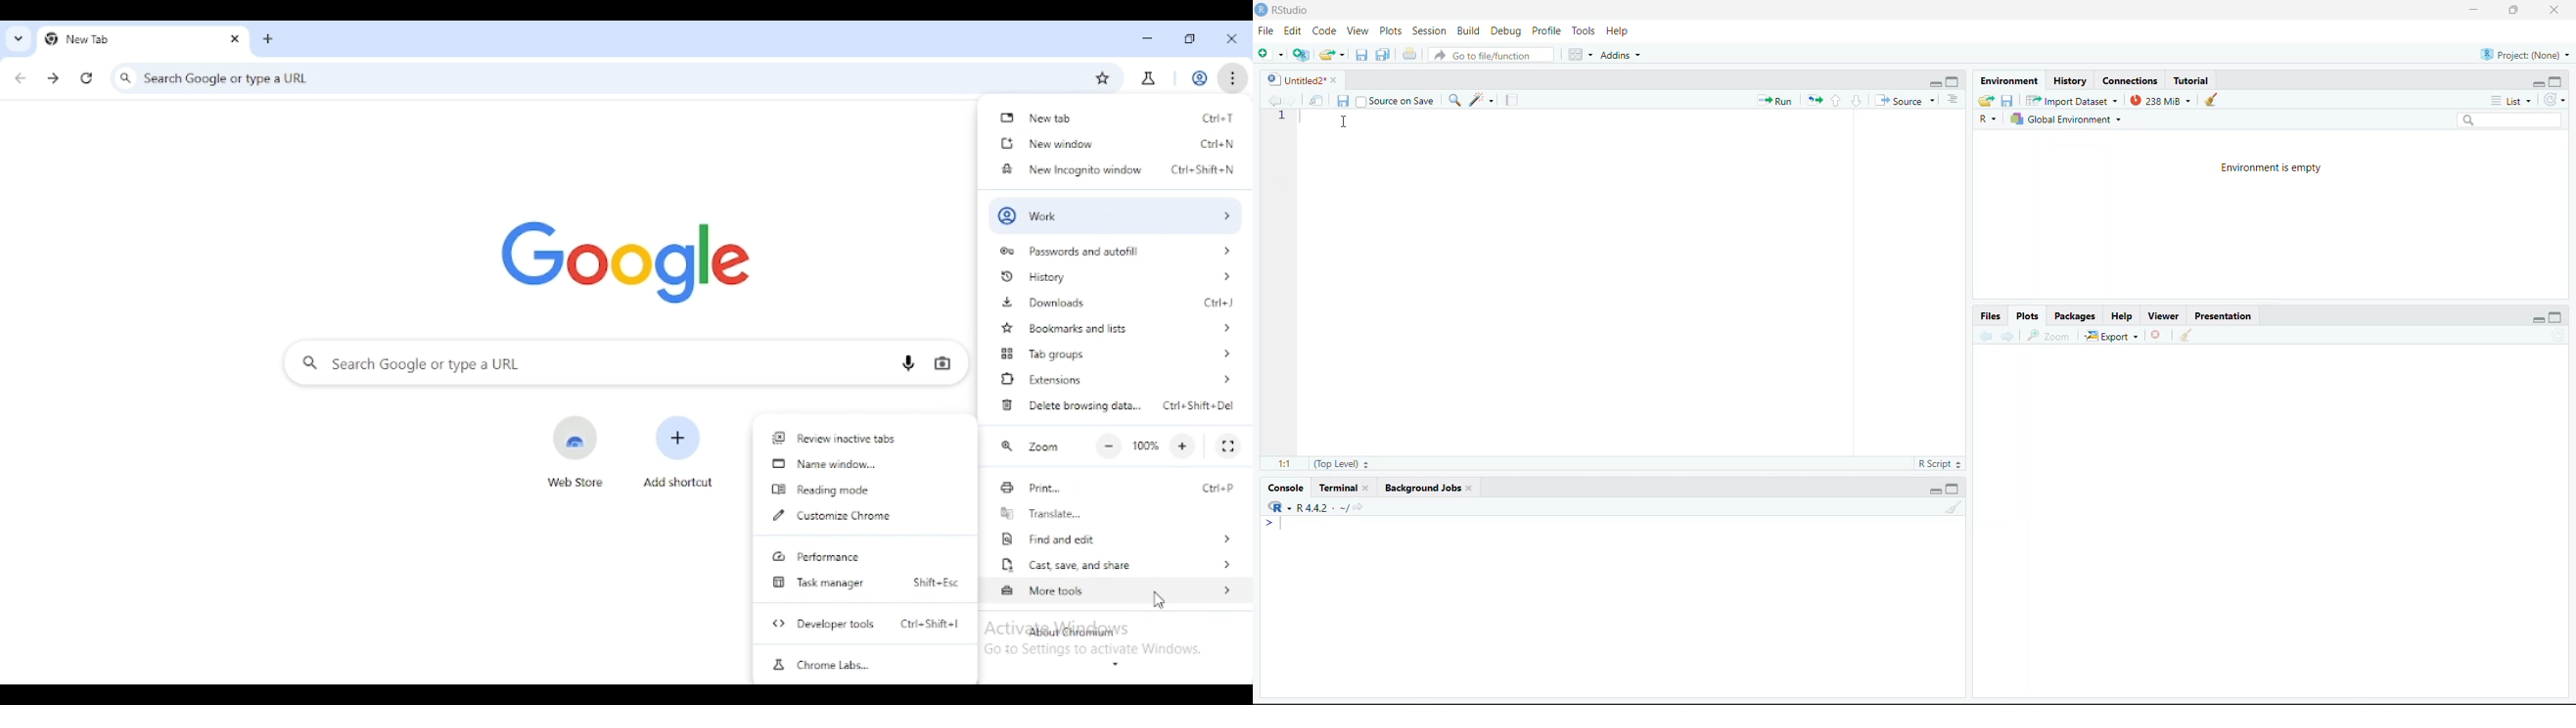  I want to click on up, so click(1836, 101).